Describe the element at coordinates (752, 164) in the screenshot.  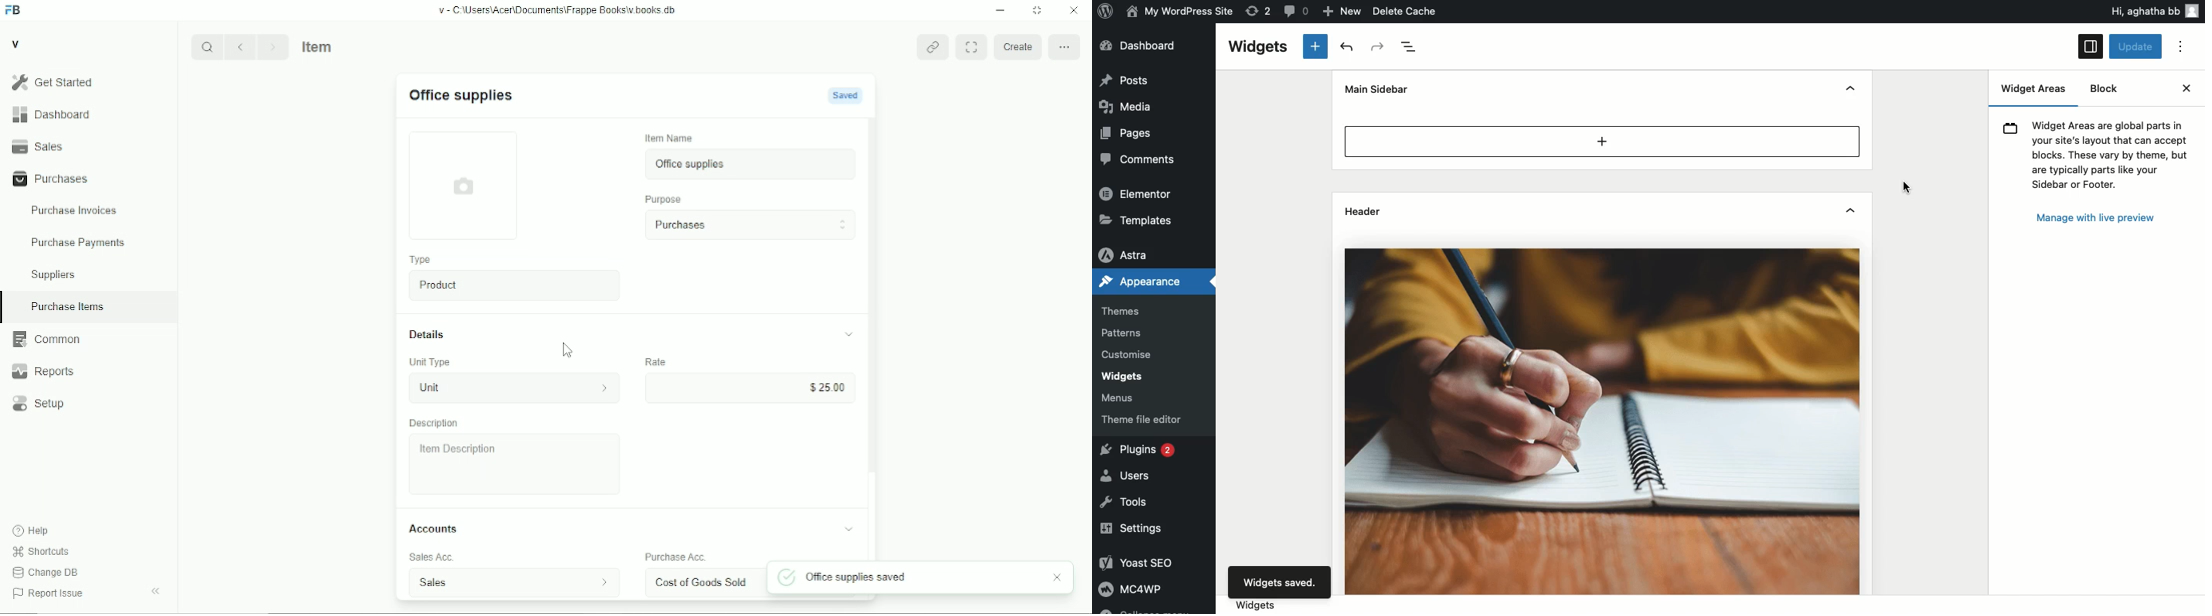
I see `office supplies` at that location.